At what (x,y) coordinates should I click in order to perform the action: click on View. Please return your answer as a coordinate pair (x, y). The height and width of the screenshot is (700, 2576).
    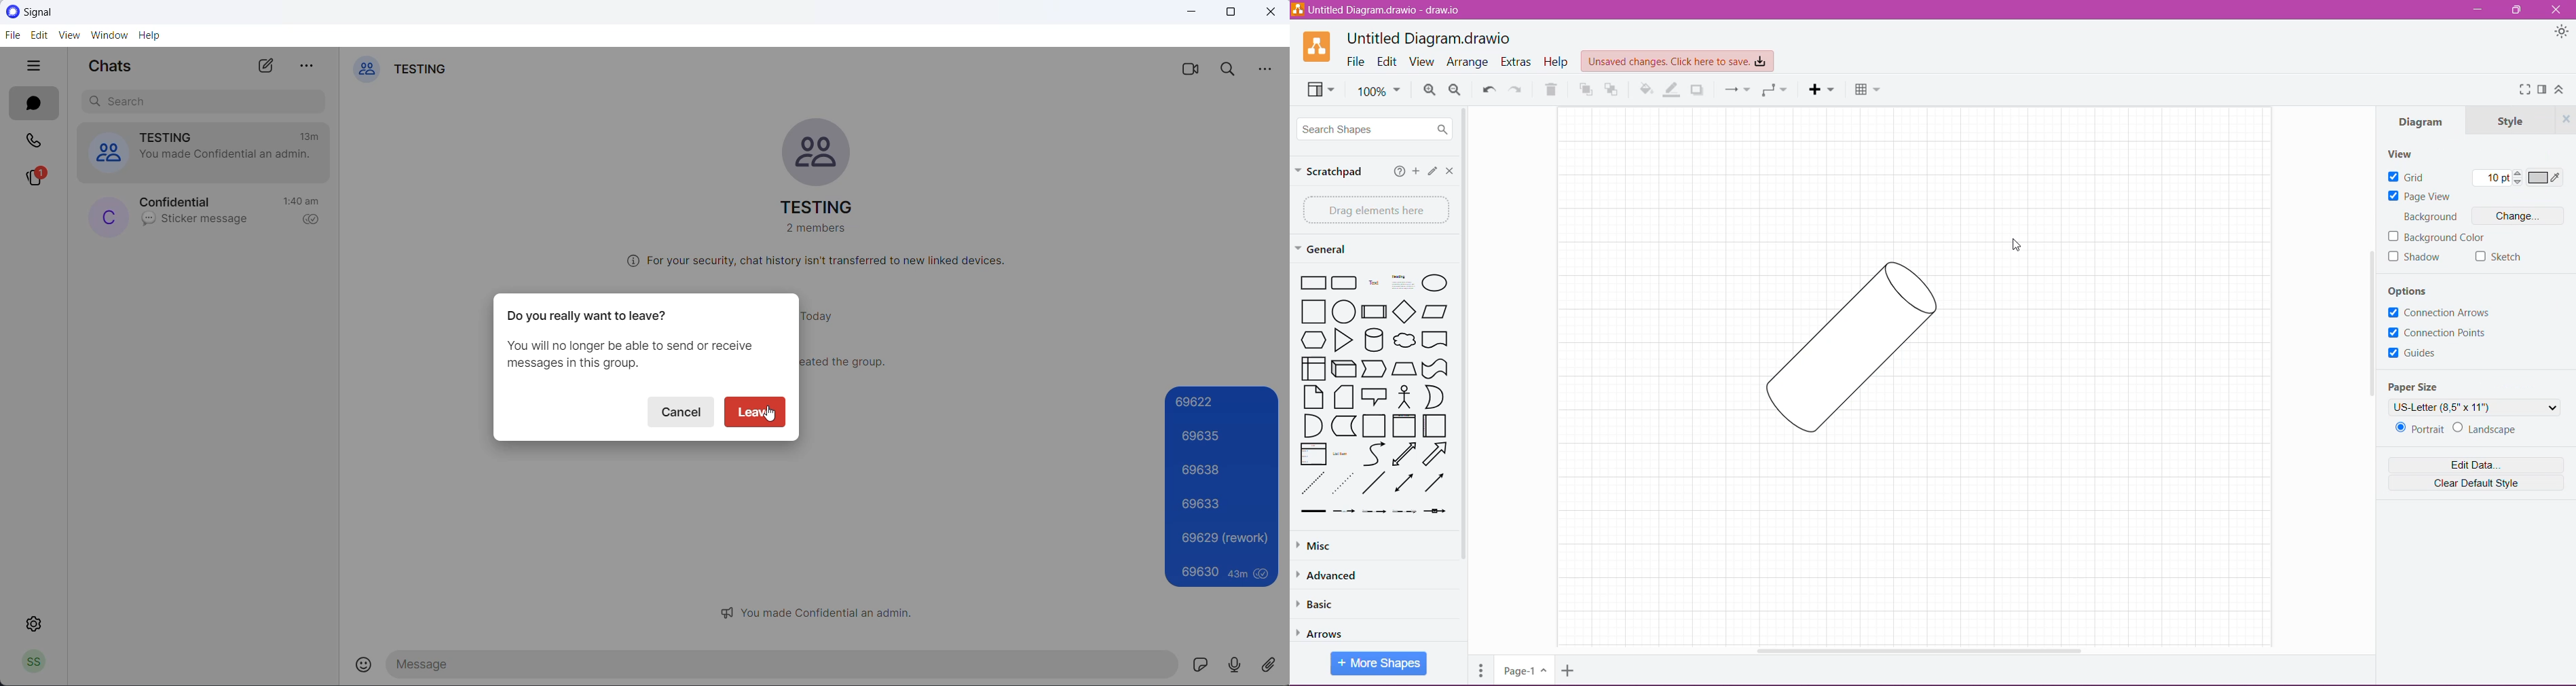
    Looking at the image, I should click on (1319, 91).